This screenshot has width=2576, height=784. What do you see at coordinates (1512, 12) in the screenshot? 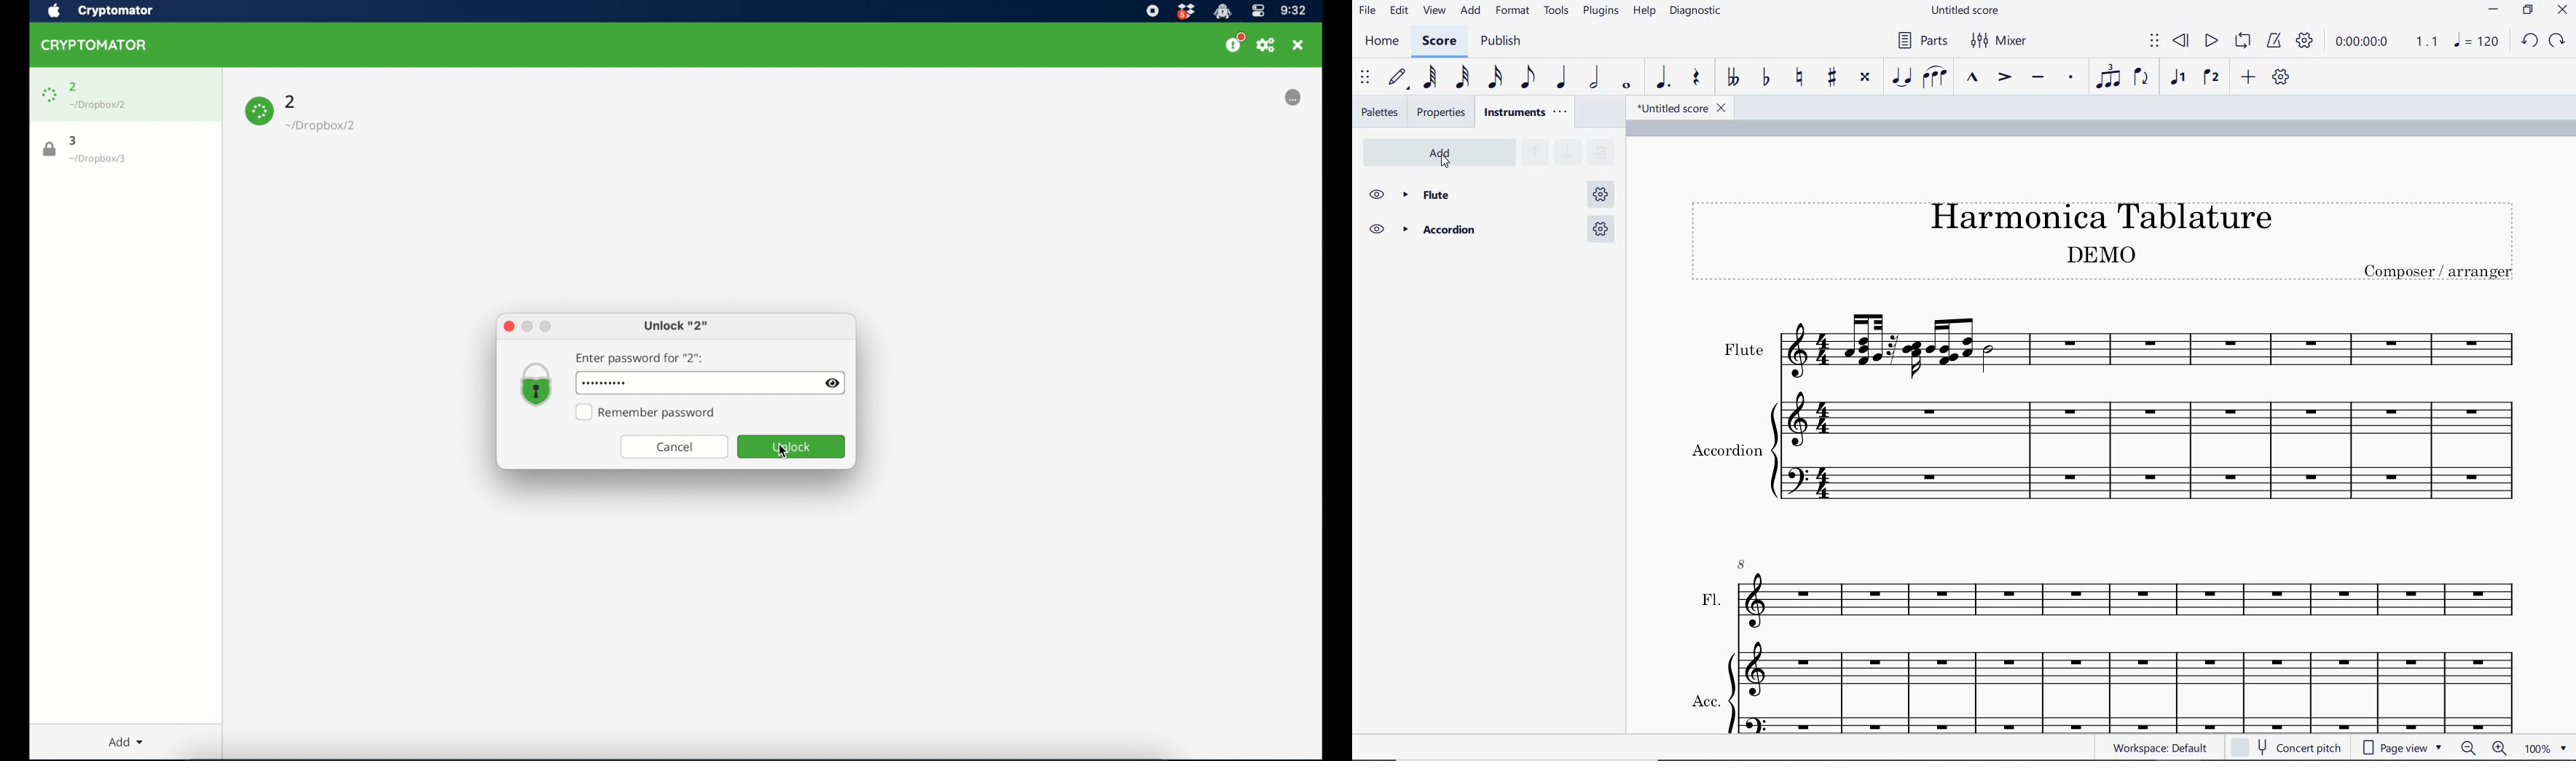
I see `FORMAT` at bounding box center [1512, 12].